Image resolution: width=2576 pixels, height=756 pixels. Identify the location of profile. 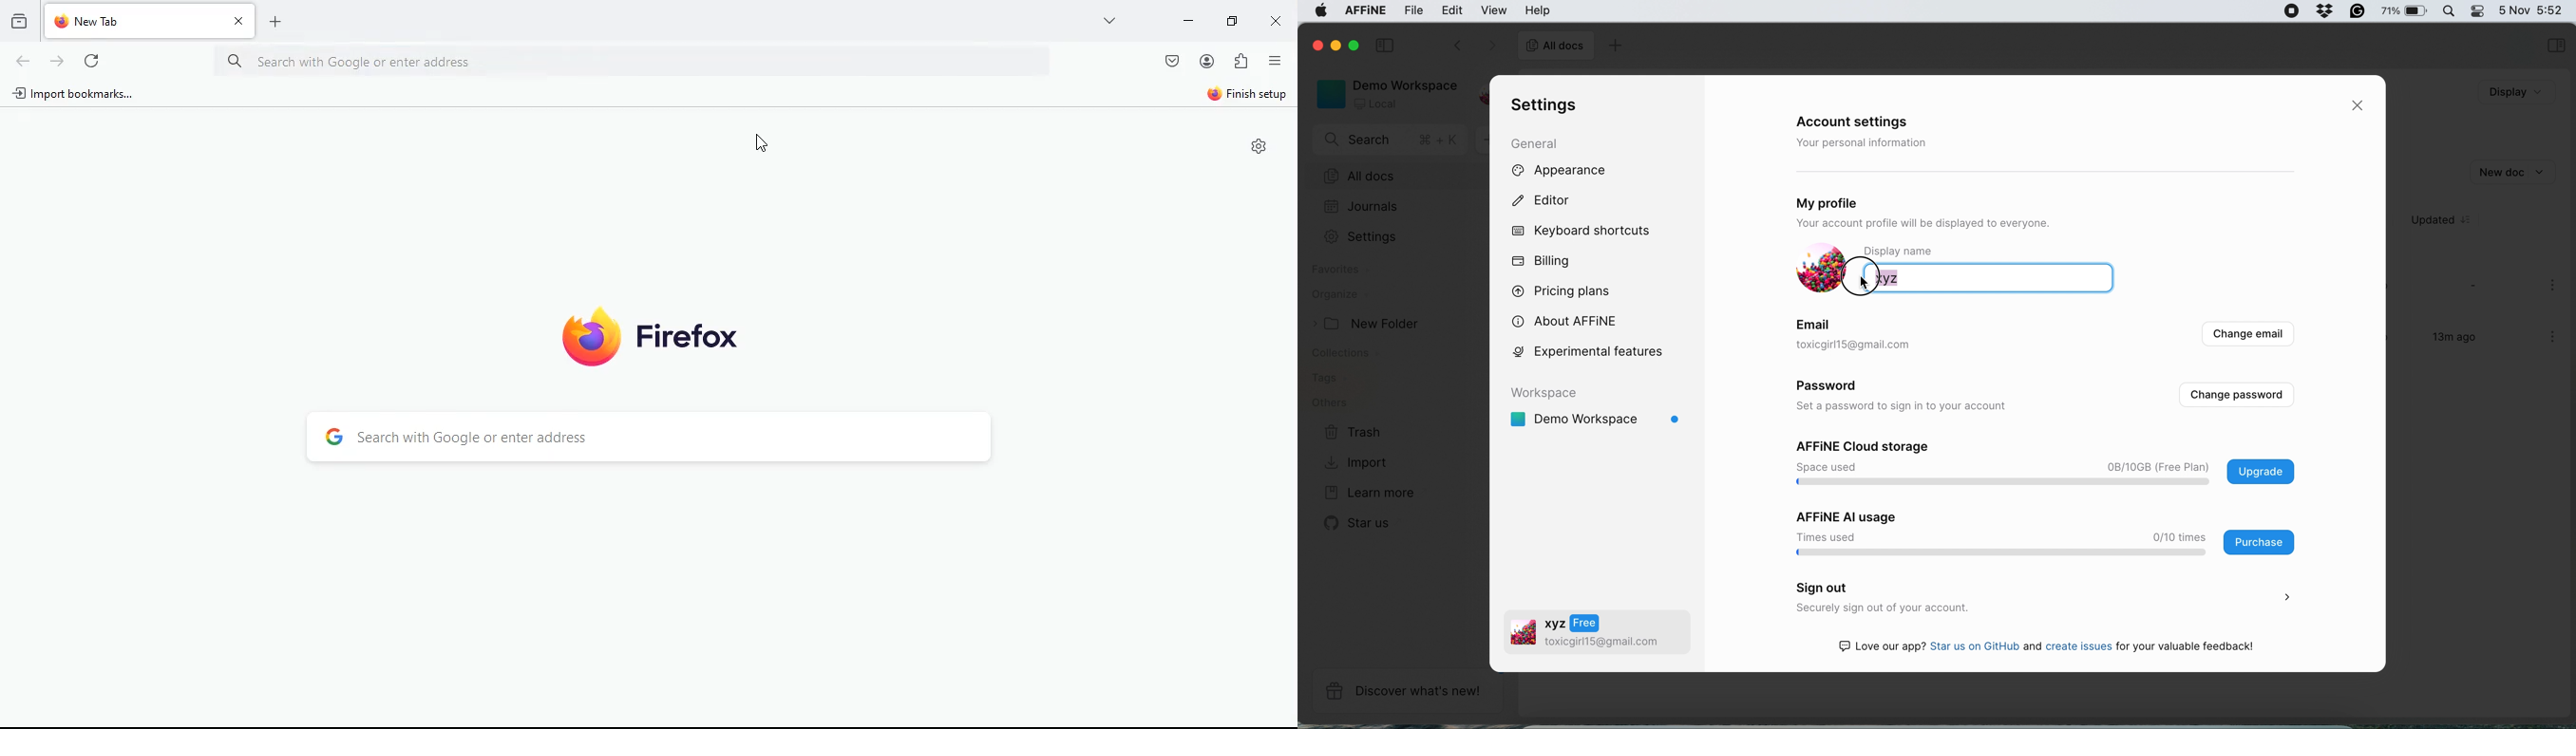
(1206, 62).